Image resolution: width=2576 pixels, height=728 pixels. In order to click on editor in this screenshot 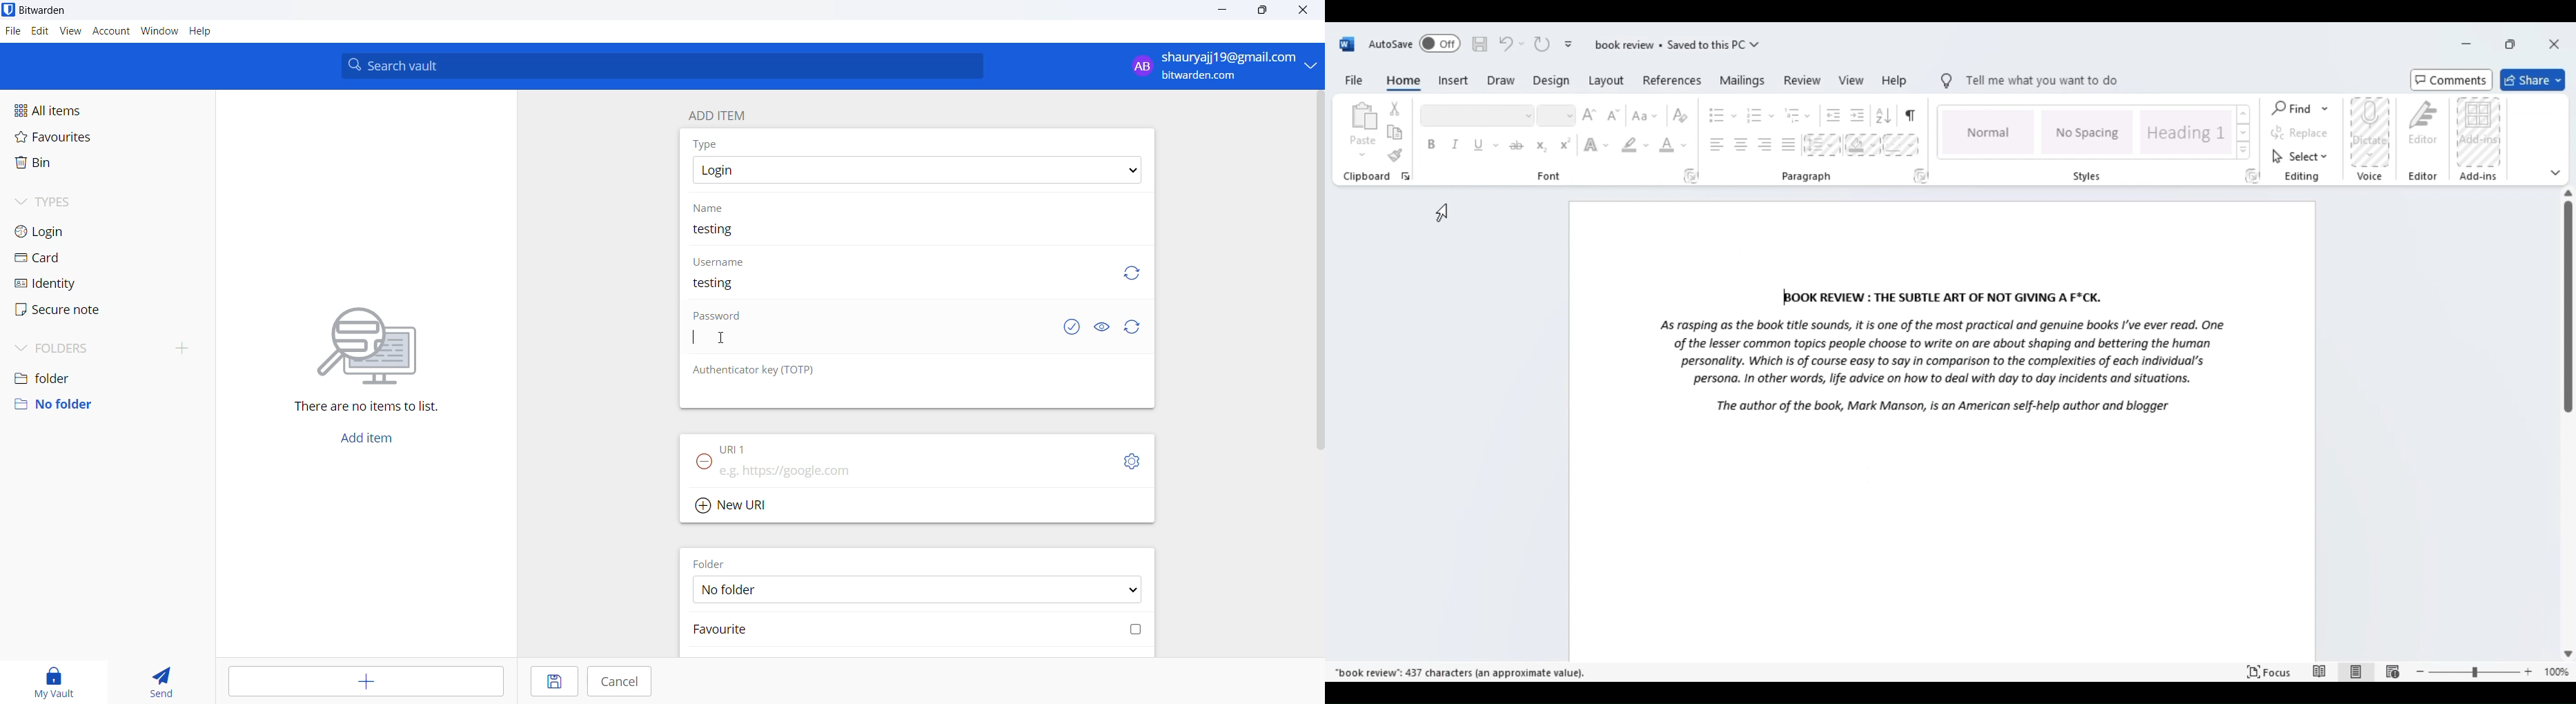, I will do `click(2428, 140)`.